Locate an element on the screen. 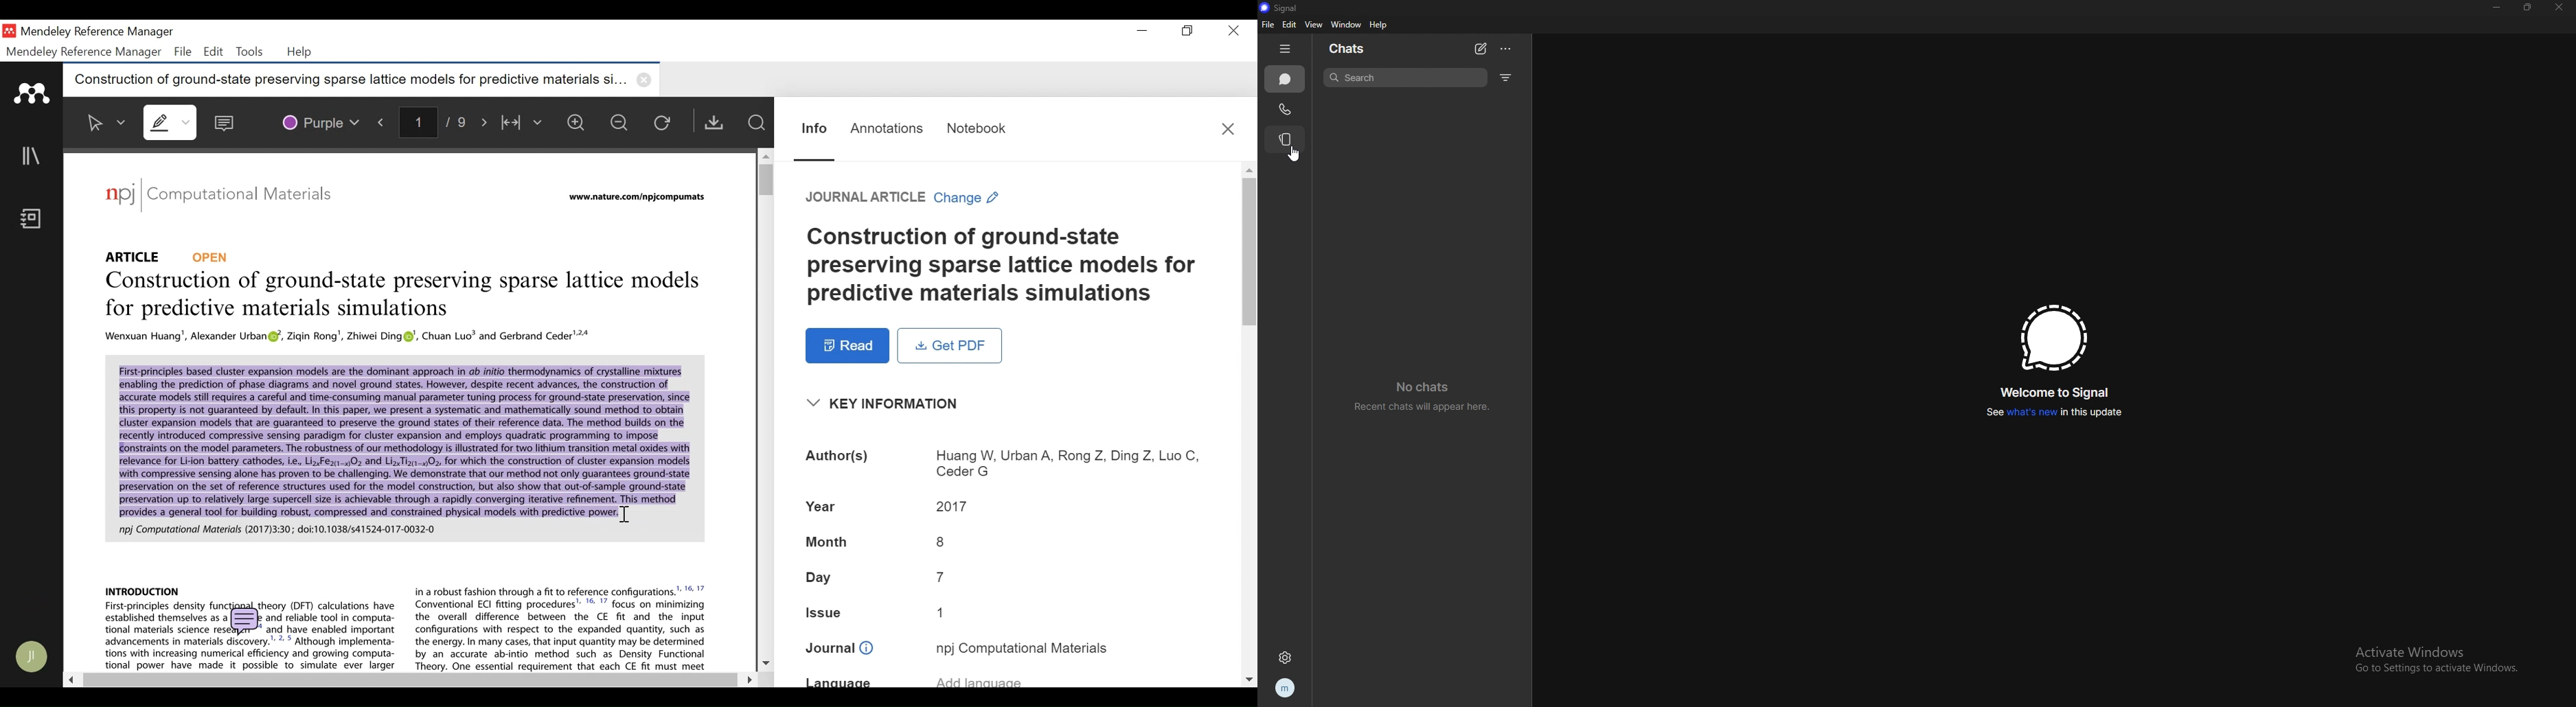  Year is located at coordinates (953, 505).